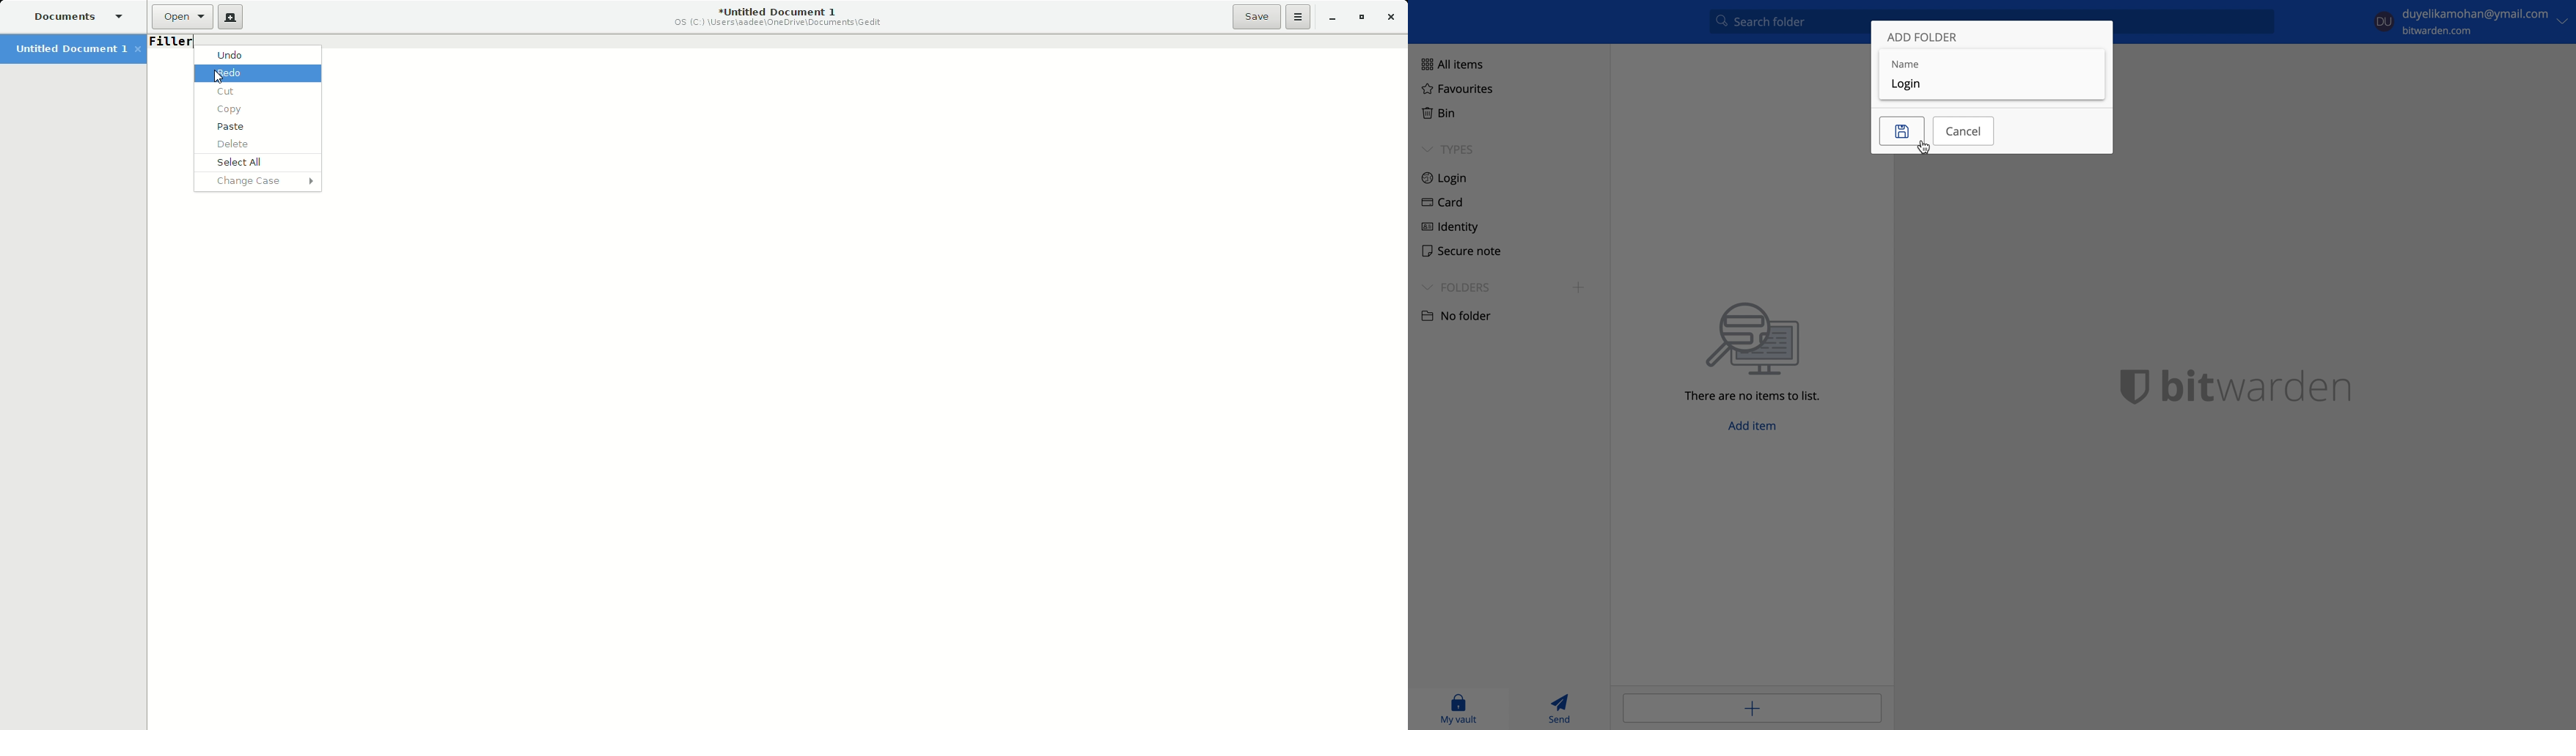 Image resolution: width=2576 pixels, height=756 pixels. I want to click on bitwarden, so click(2247, 384).